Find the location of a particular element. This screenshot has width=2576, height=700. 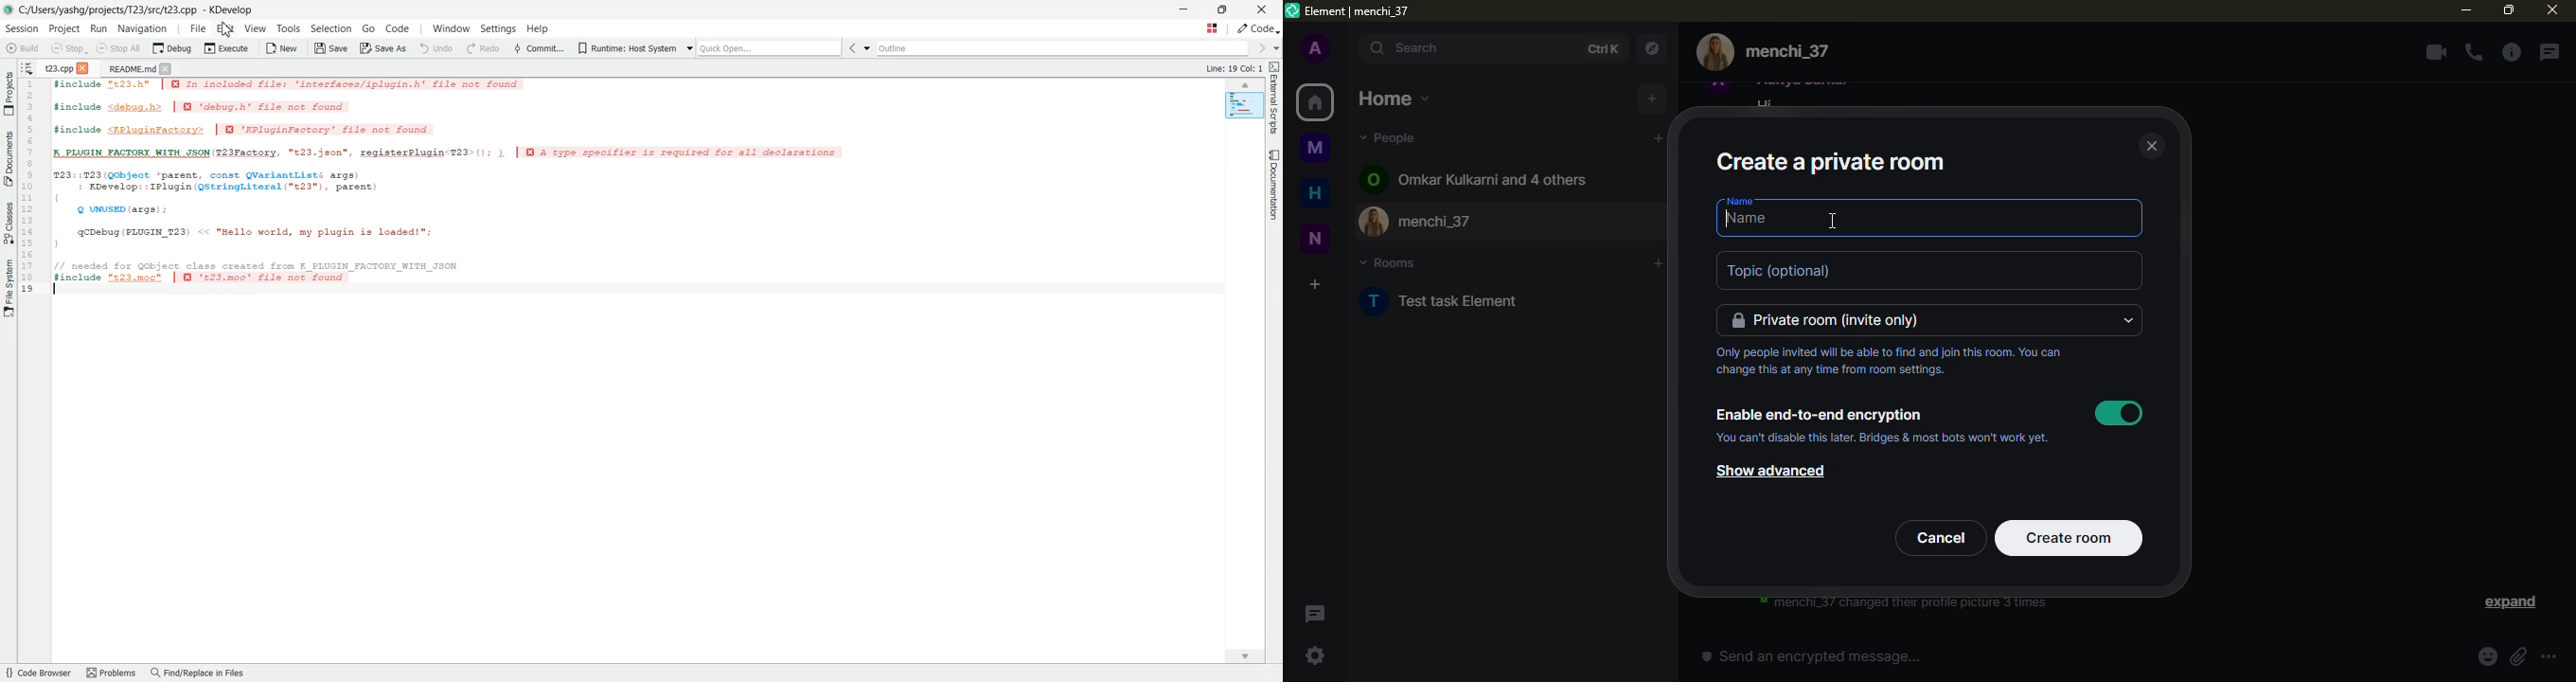

rooms is located at coordinates (1389, 262).